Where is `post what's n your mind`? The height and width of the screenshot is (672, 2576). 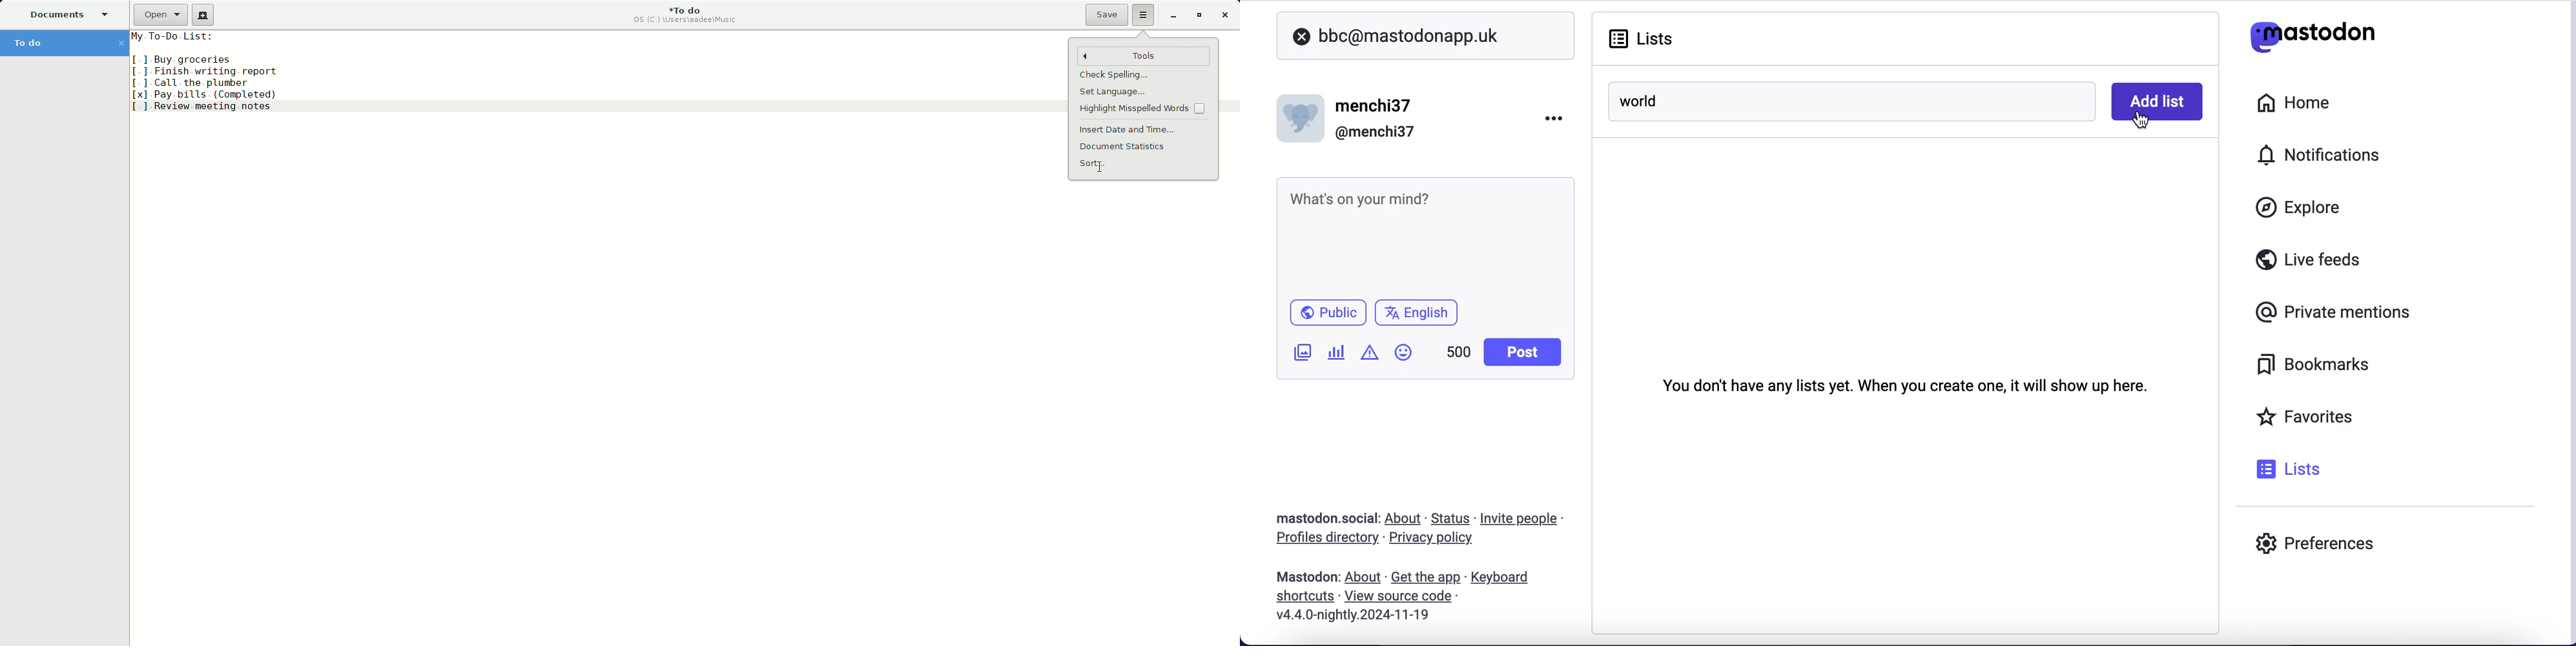
post what's n your mind is located at coordinates (1425, 236).